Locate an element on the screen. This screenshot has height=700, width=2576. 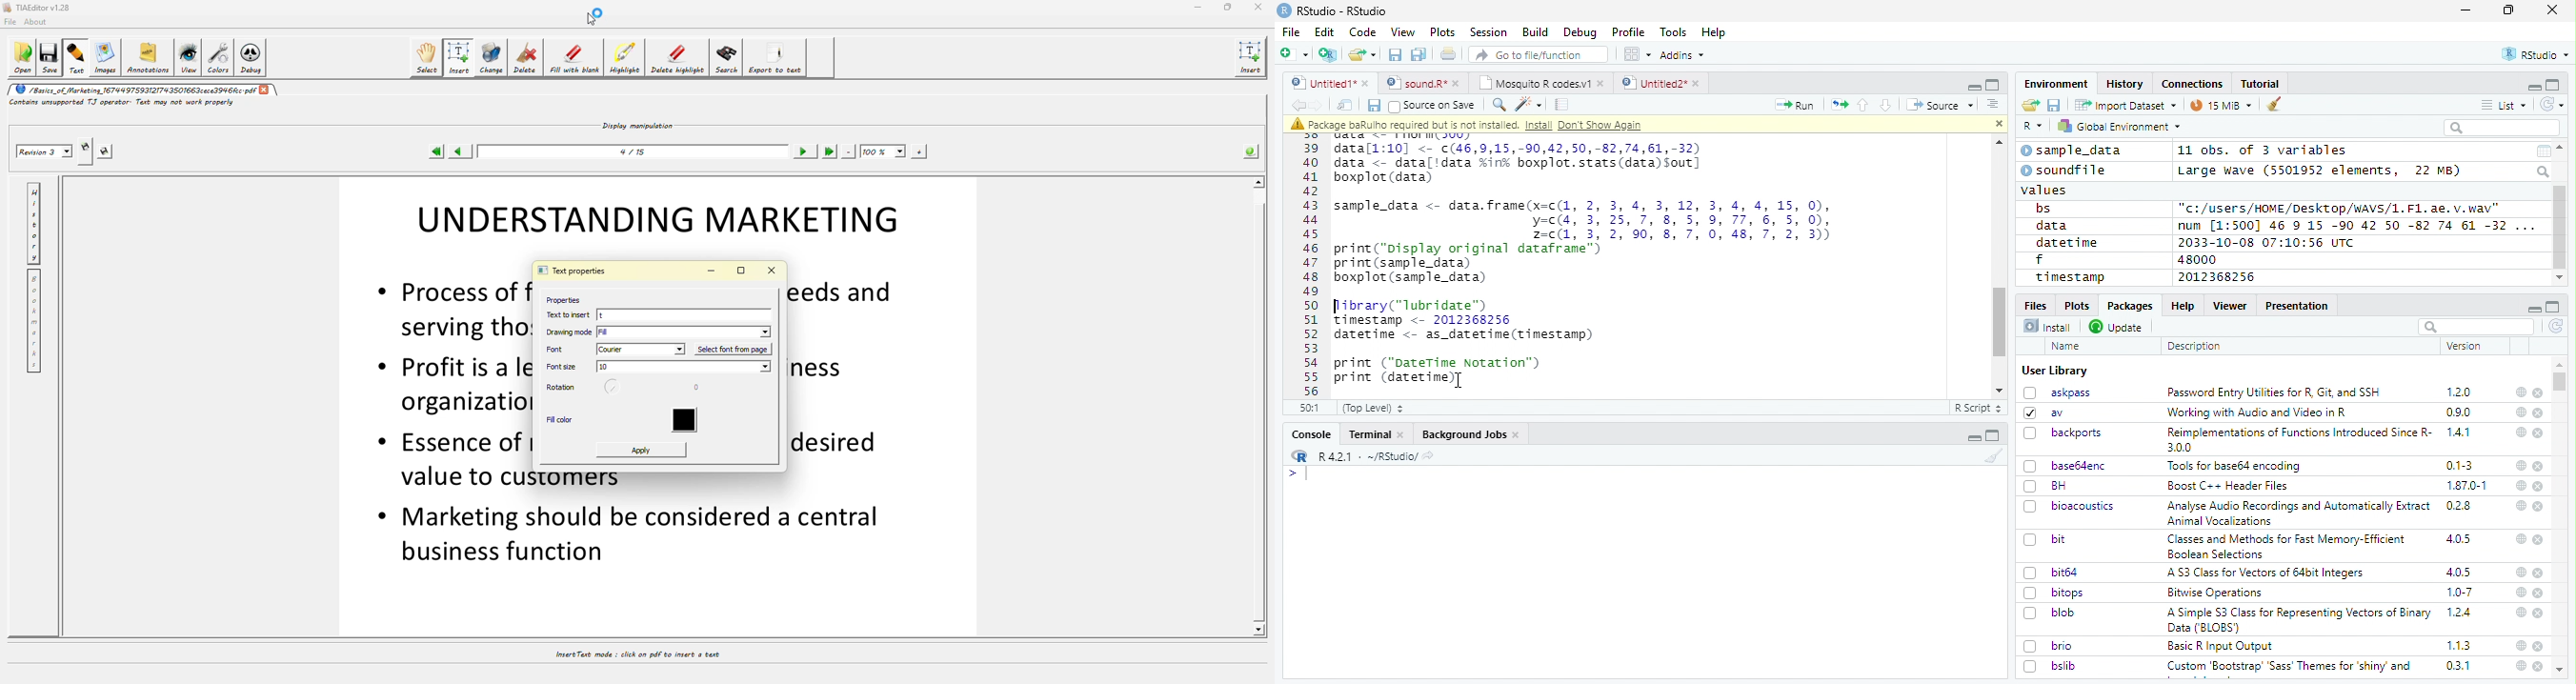
bs is located at coordinates (2043, 209).